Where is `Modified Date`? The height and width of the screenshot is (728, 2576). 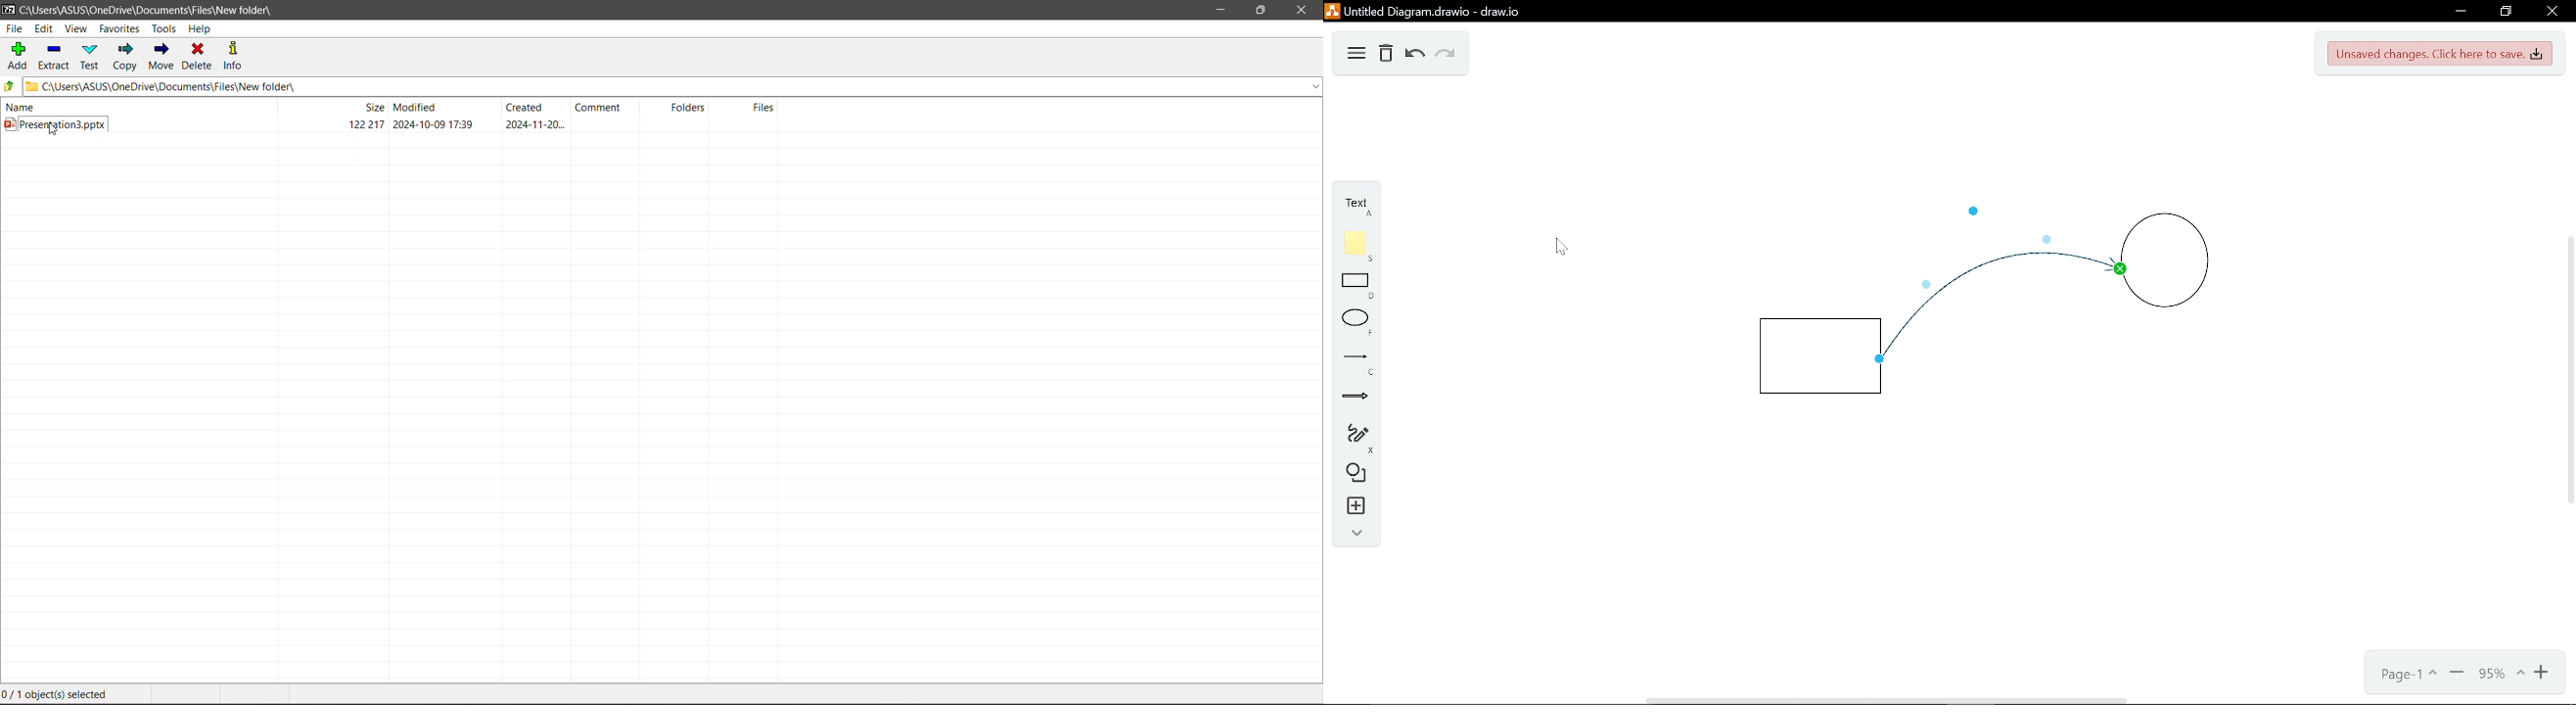
Modified Date is located at coordinates (445, 107).